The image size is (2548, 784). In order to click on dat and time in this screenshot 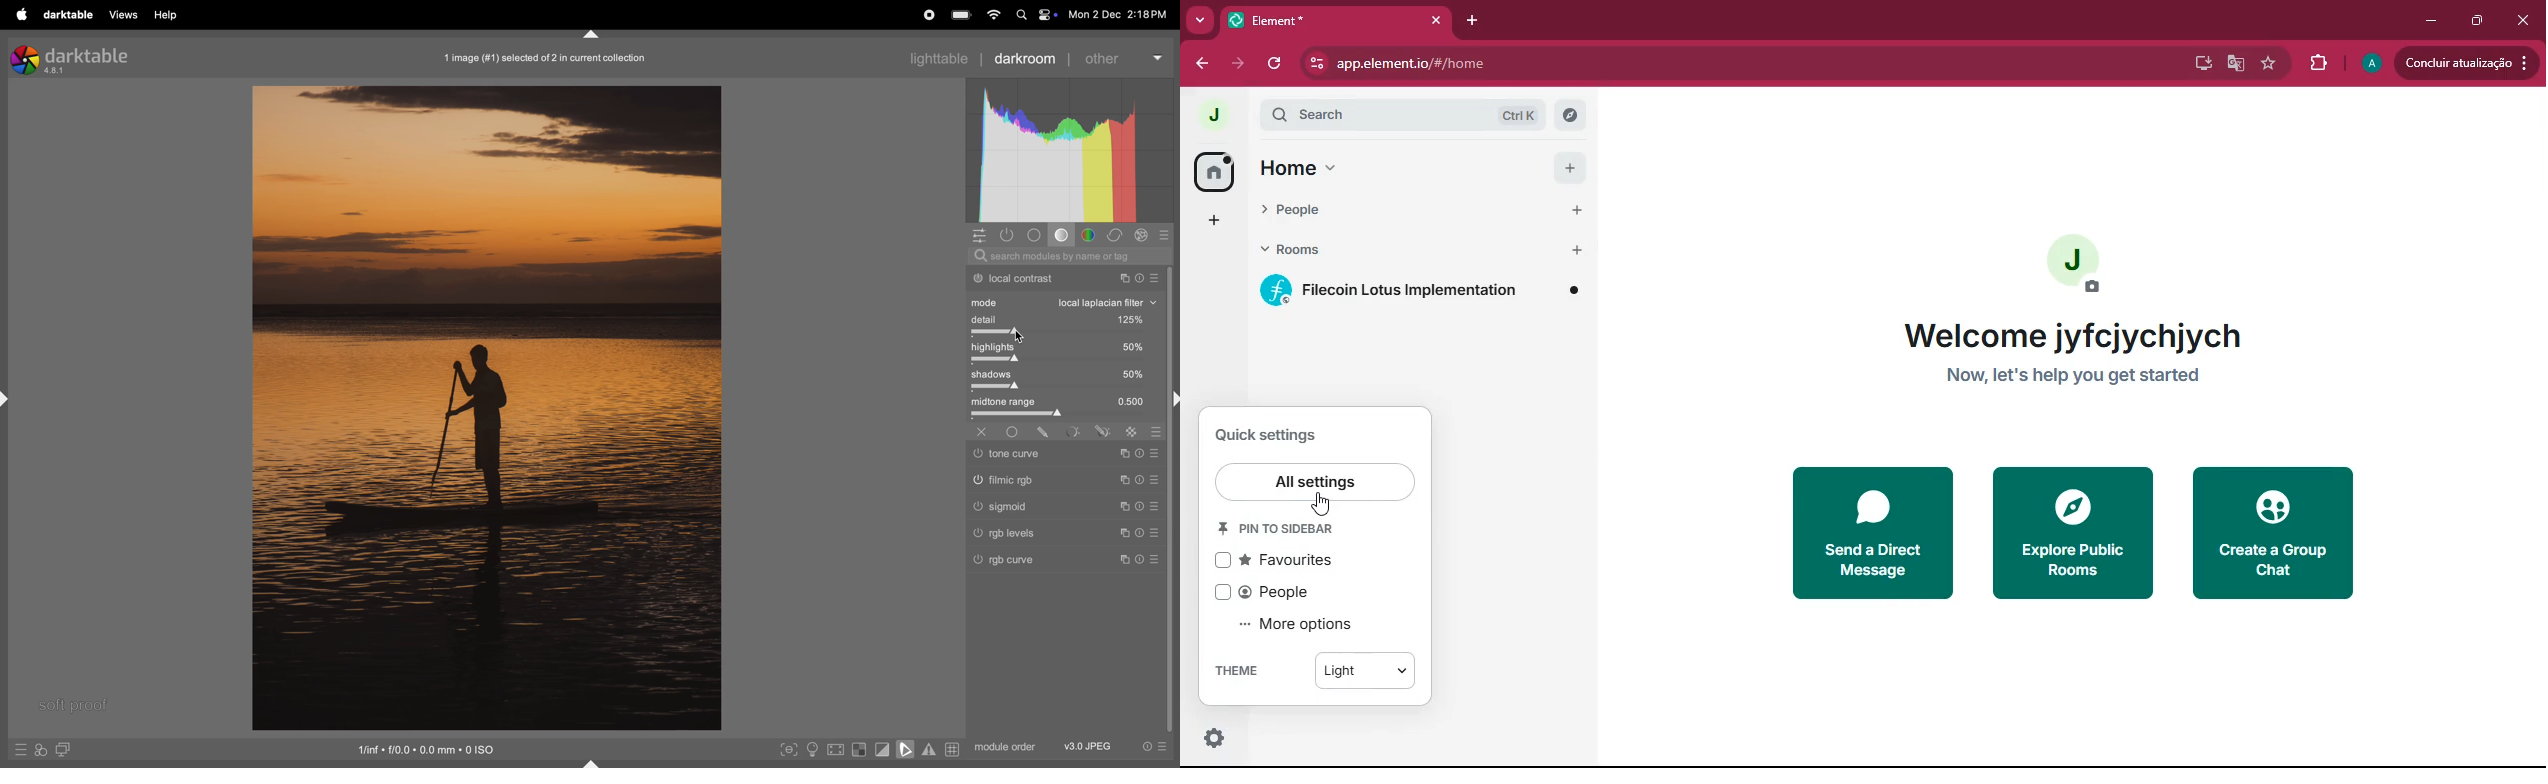, I will do `click(1119, 14)`.